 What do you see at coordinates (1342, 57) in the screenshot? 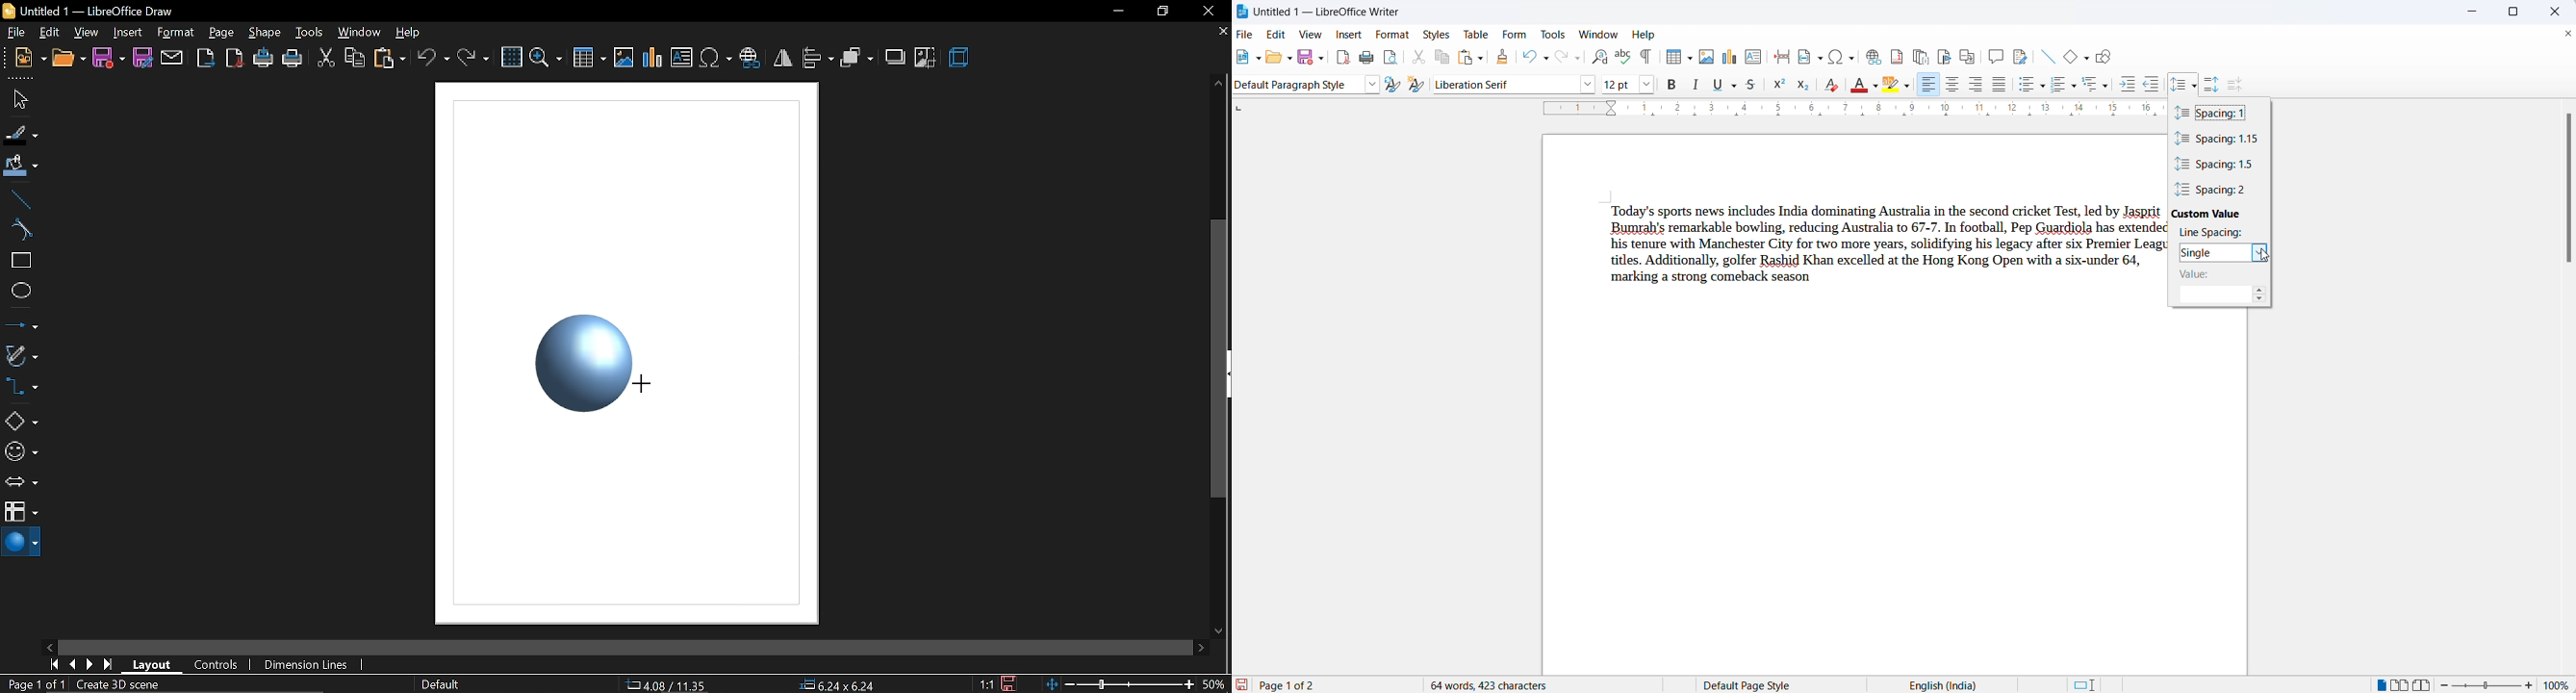
I see `export as pdf` at bounding box center [1342, 57].